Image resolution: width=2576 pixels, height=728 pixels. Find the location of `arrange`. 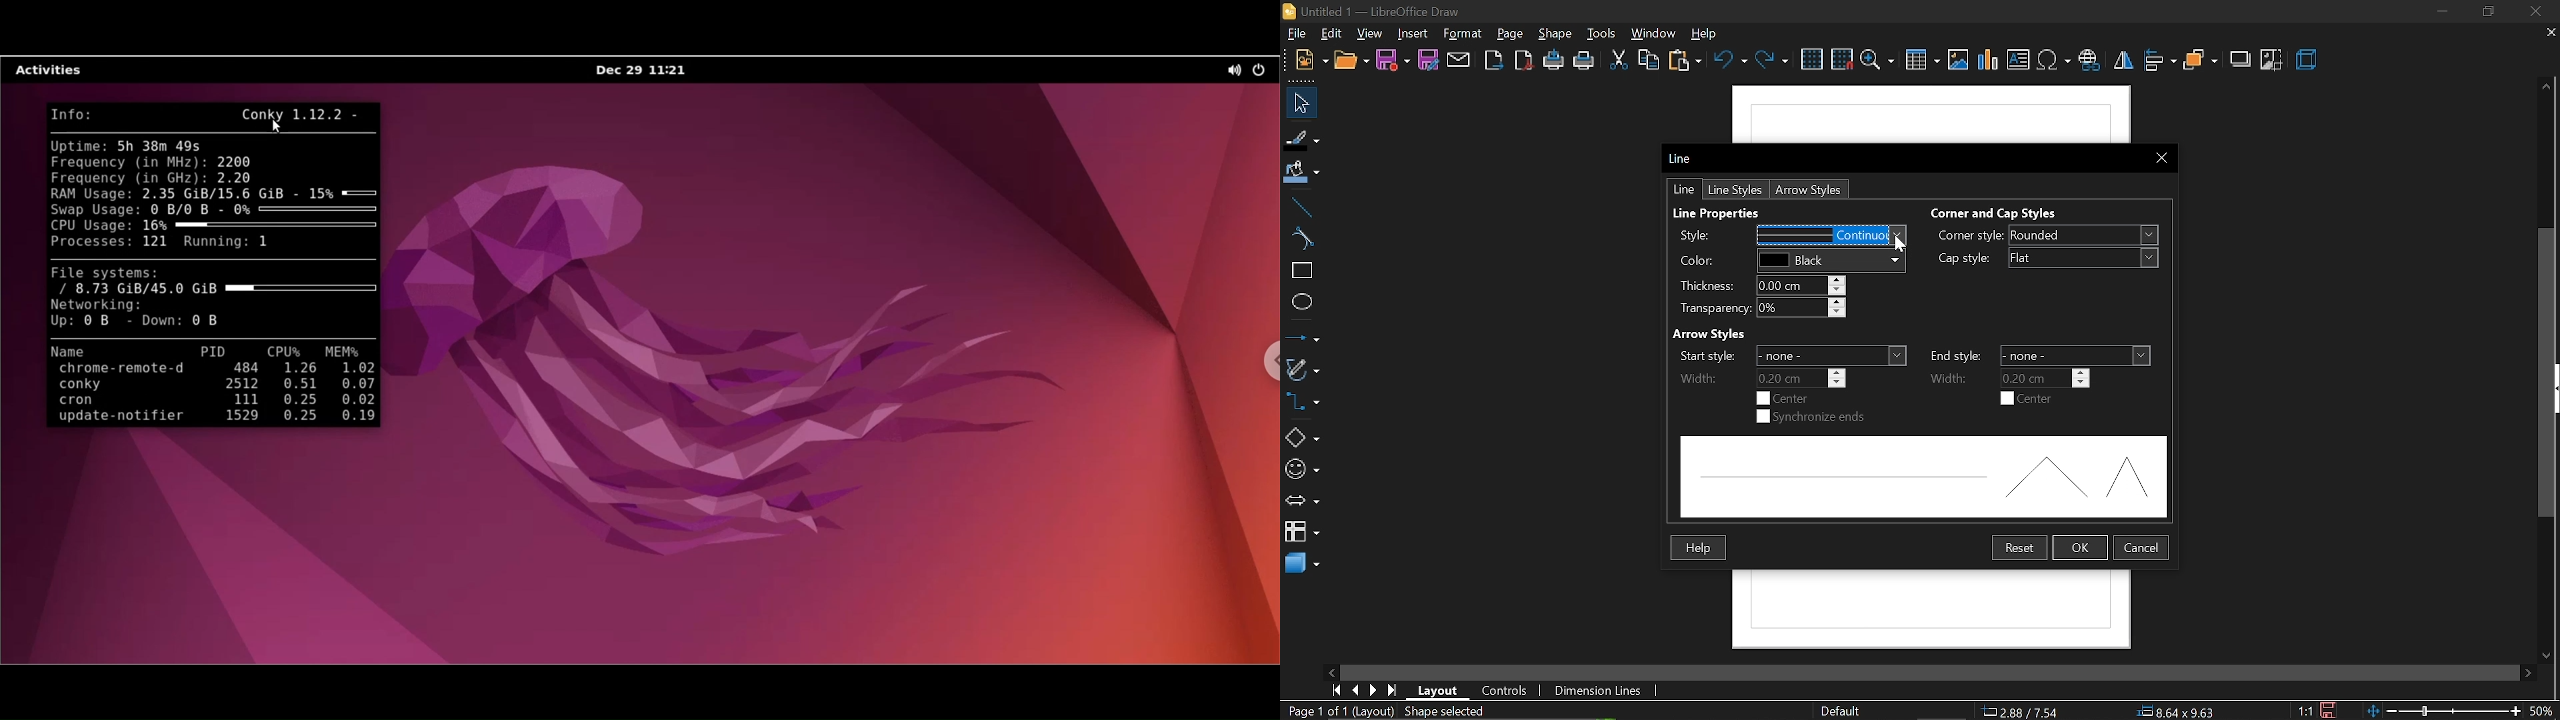

arrange is located at coordinates (2201, 59).